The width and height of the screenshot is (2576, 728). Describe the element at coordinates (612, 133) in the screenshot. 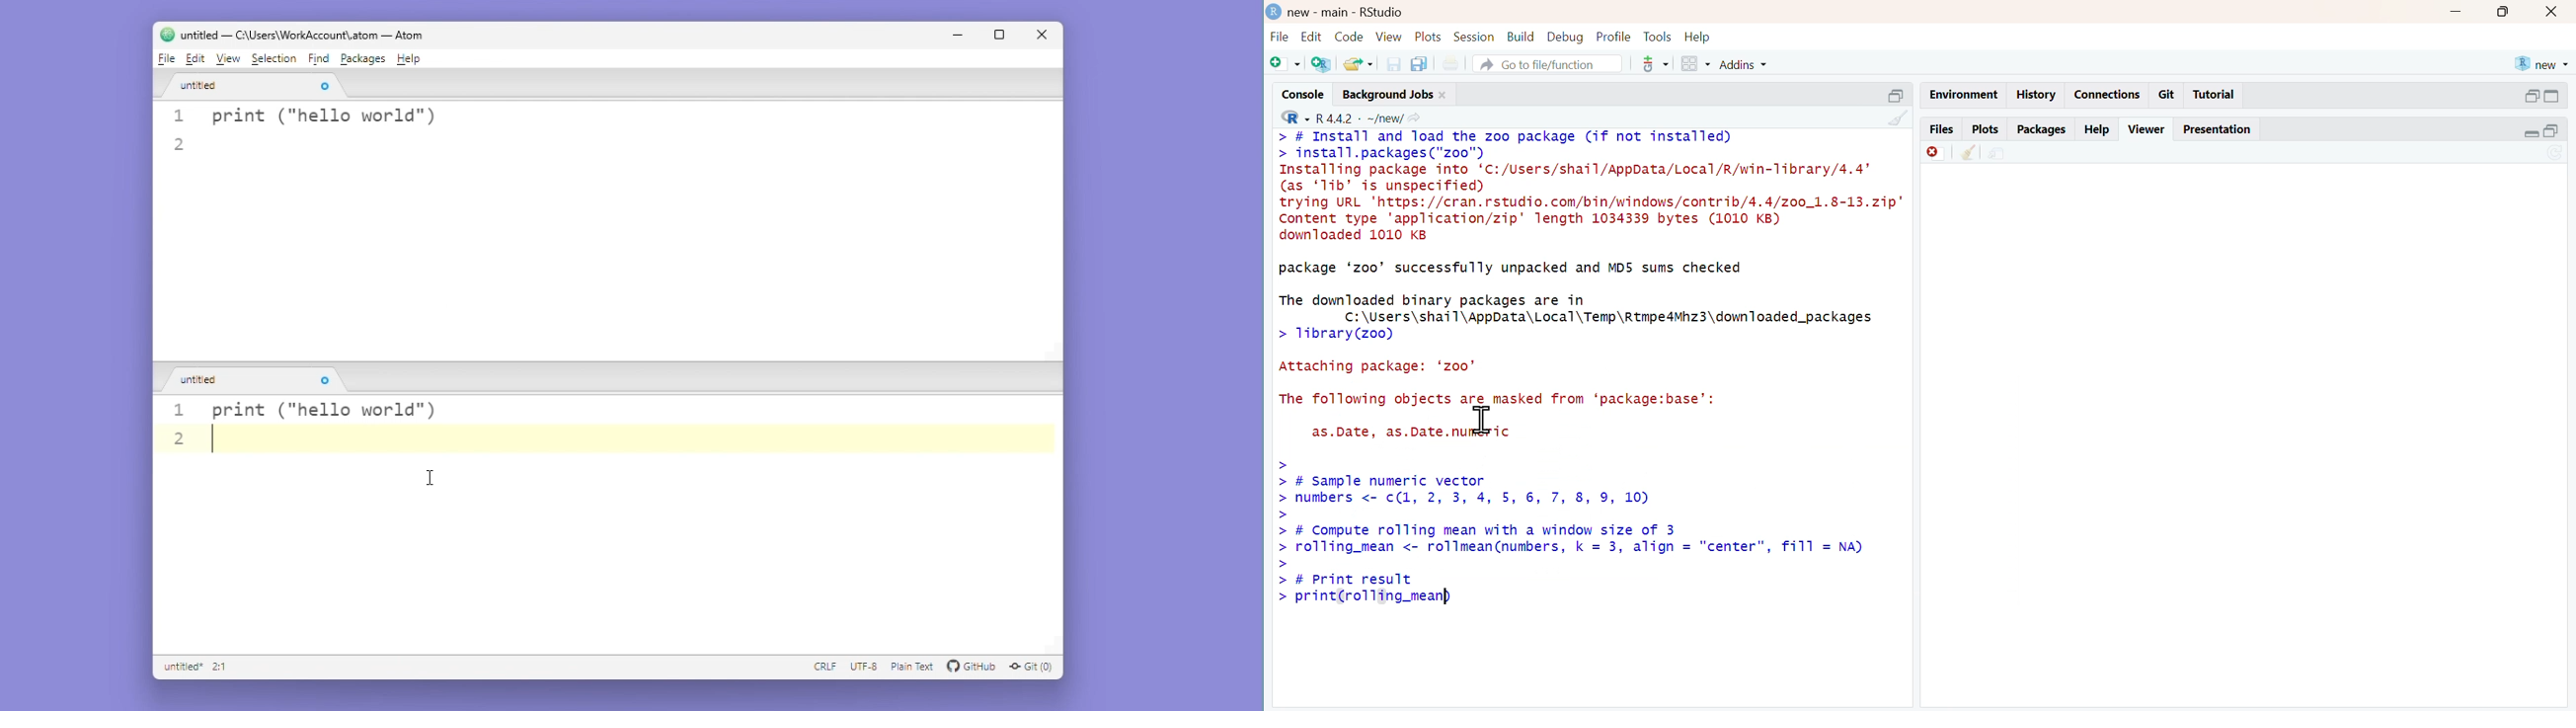

I see `1 print ("hello world" ) 2` at that location.